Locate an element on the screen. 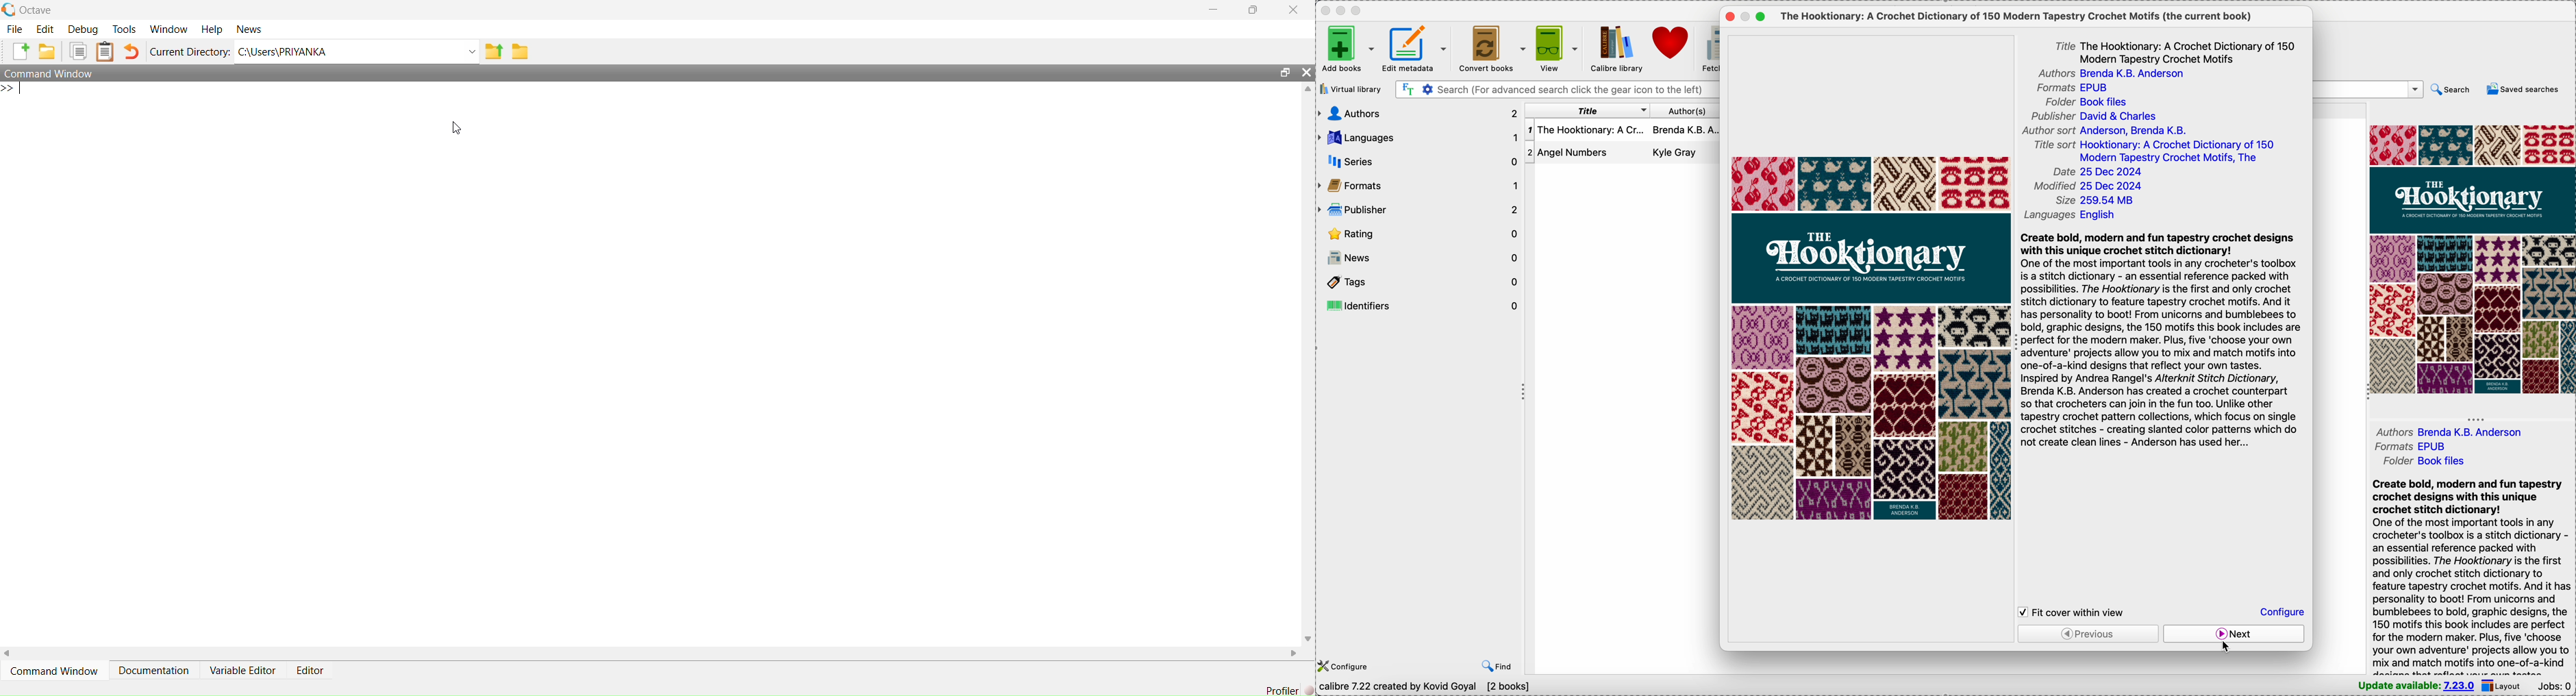 This screenshot has width=2576, height=700. convert books is located at coordinates (1493, 48).